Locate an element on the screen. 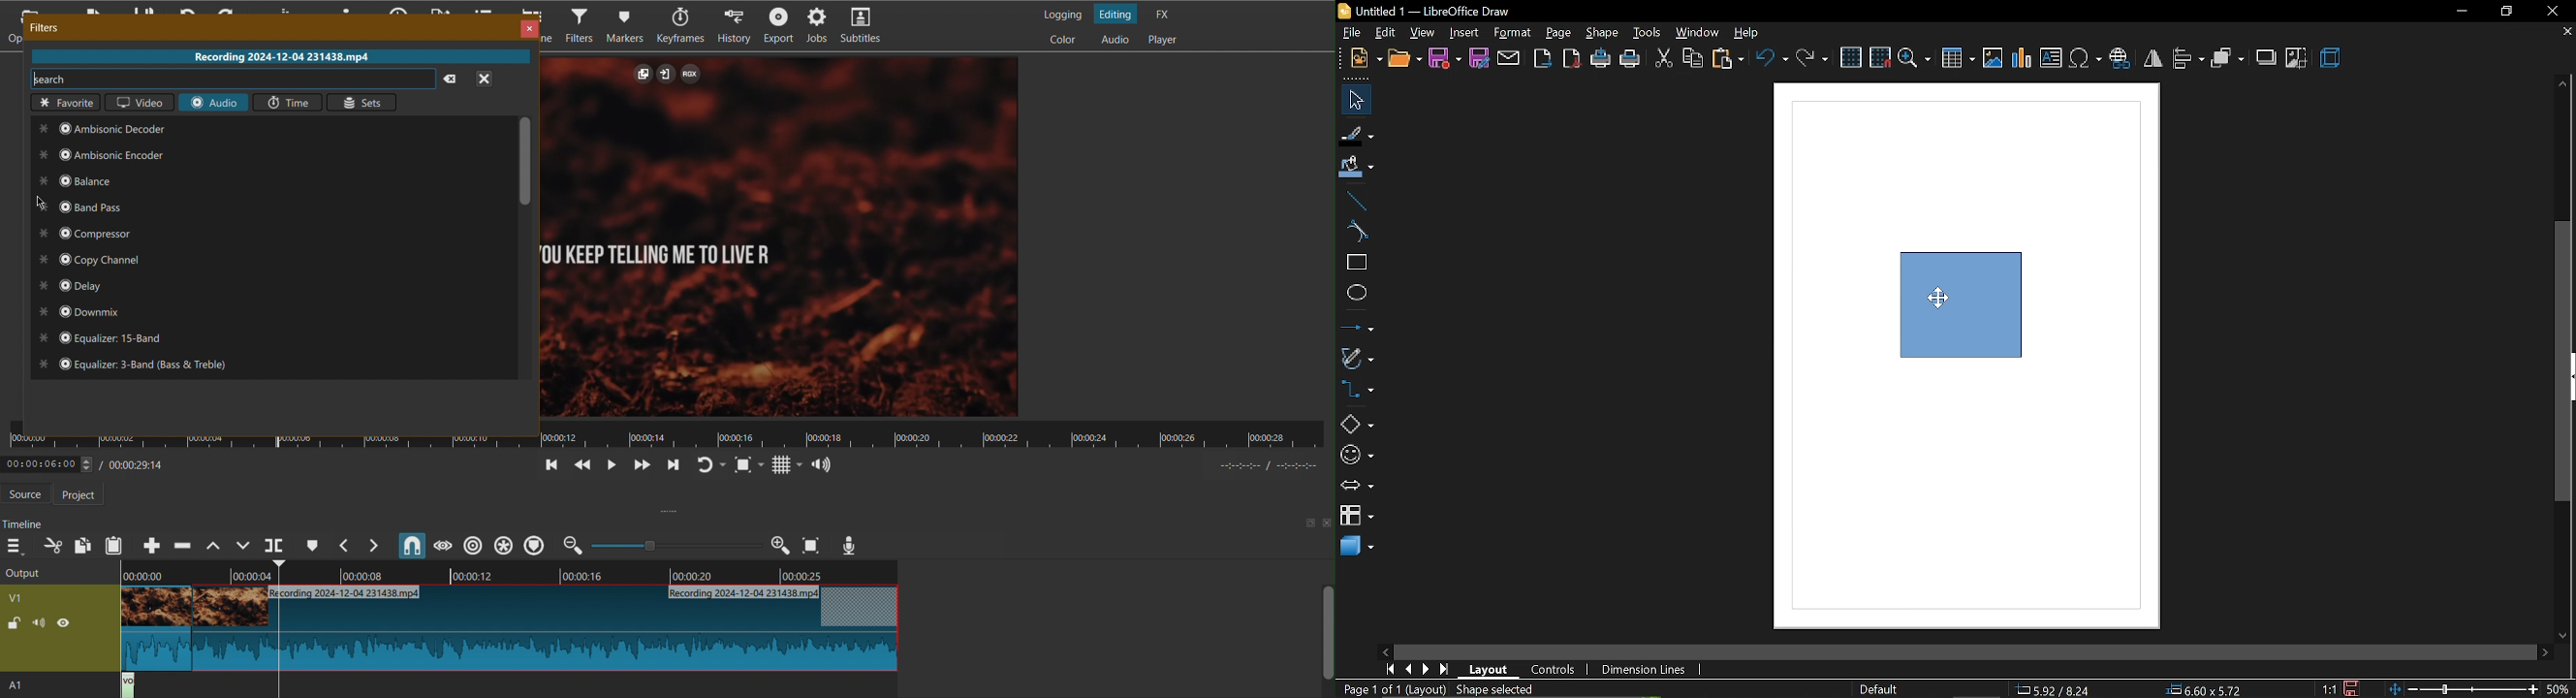 The height and width of the screenshot is (700, 2576). A1 is located at coordinates (29, 687).